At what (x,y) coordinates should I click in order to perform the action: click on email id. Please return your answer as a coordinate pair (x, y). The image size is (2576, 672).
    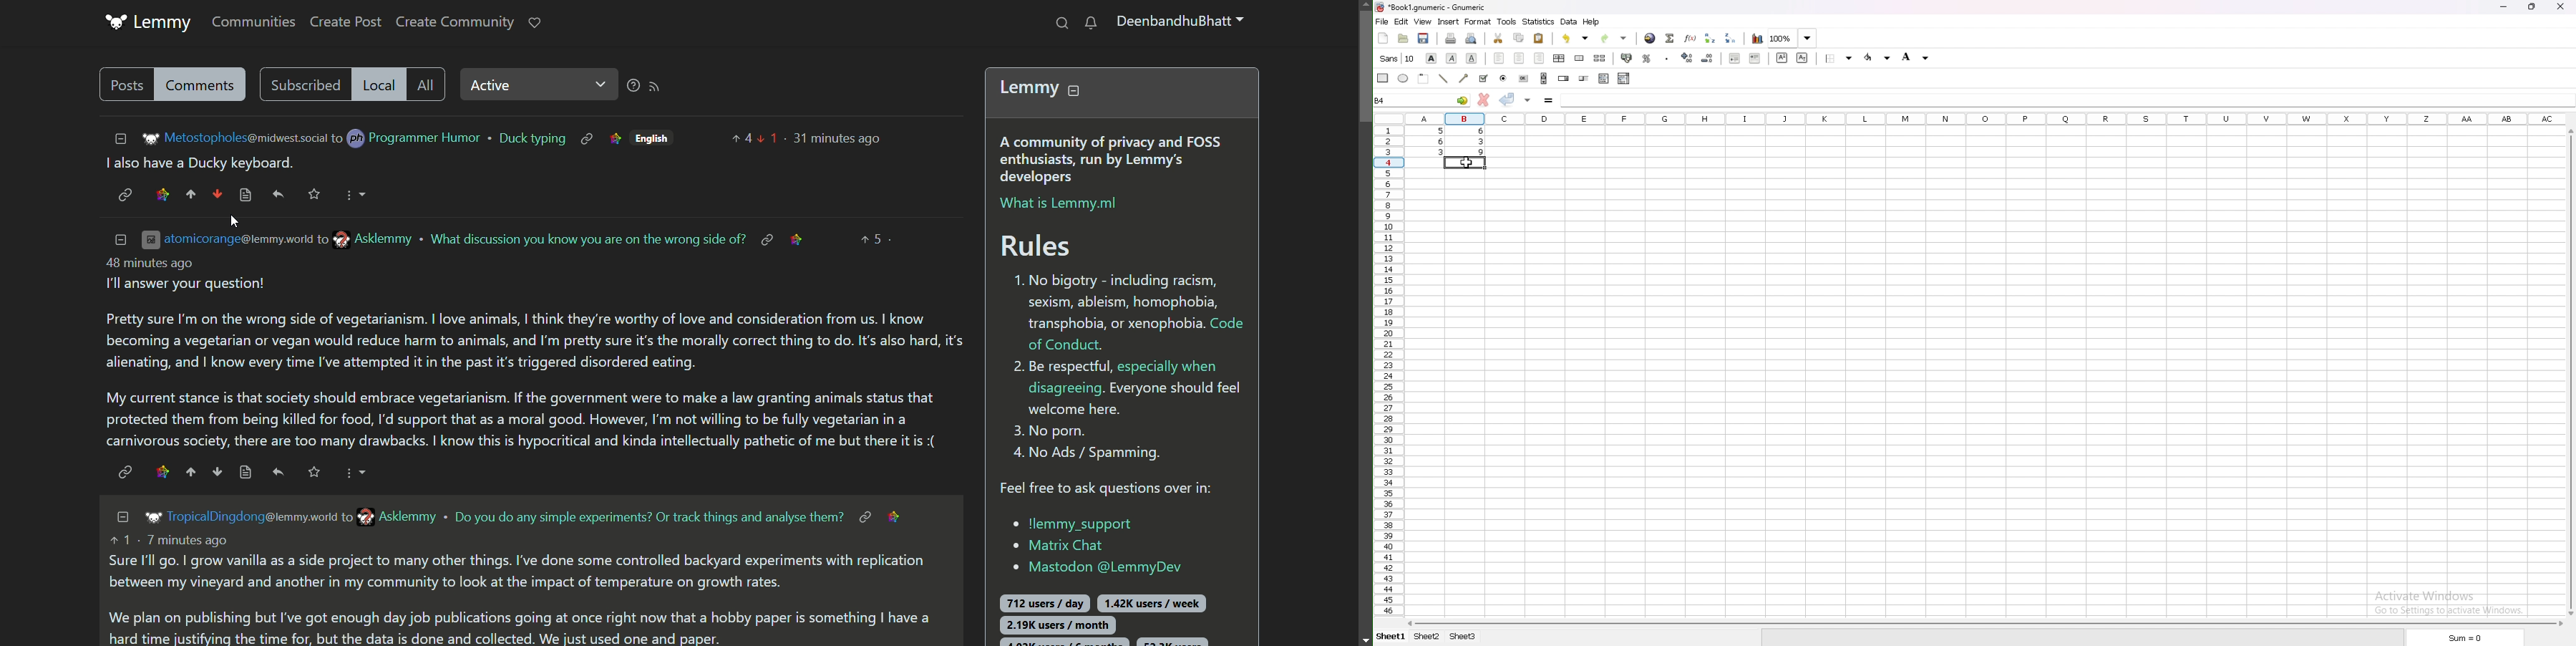
    Looking at the image, I should click on (280, 239).